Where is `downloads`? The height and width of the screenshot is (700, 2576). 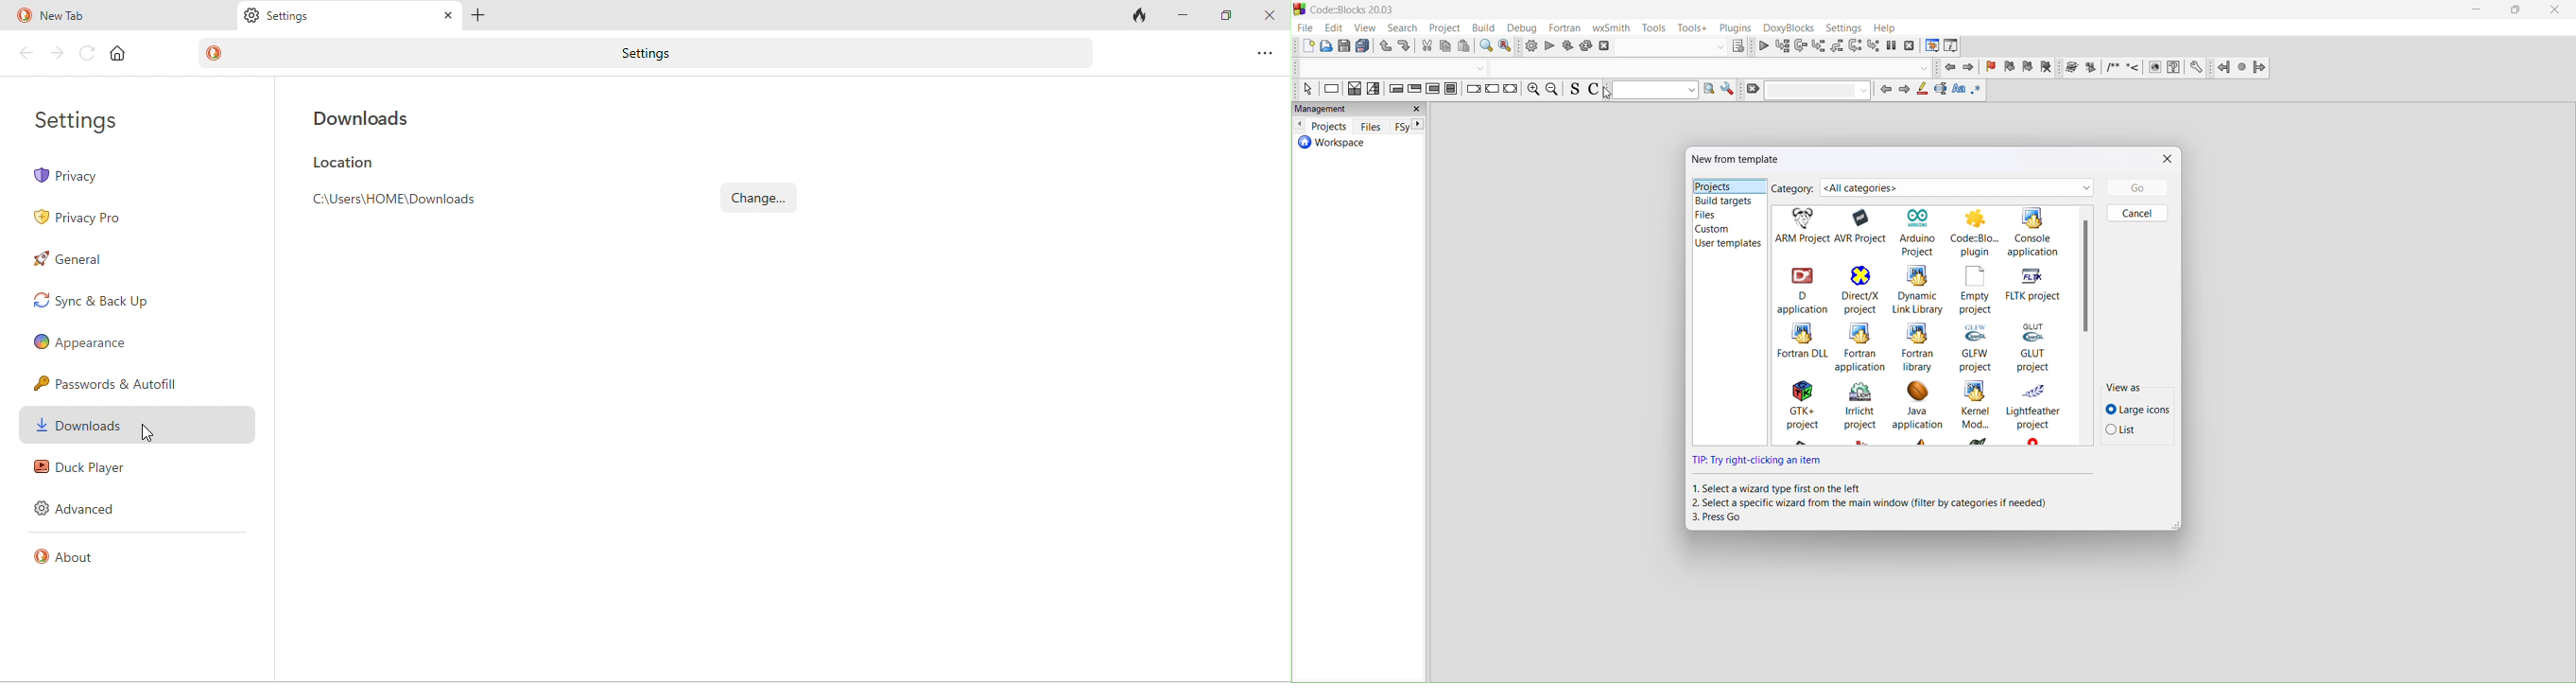
downloads is located at coordinates (363, 119).